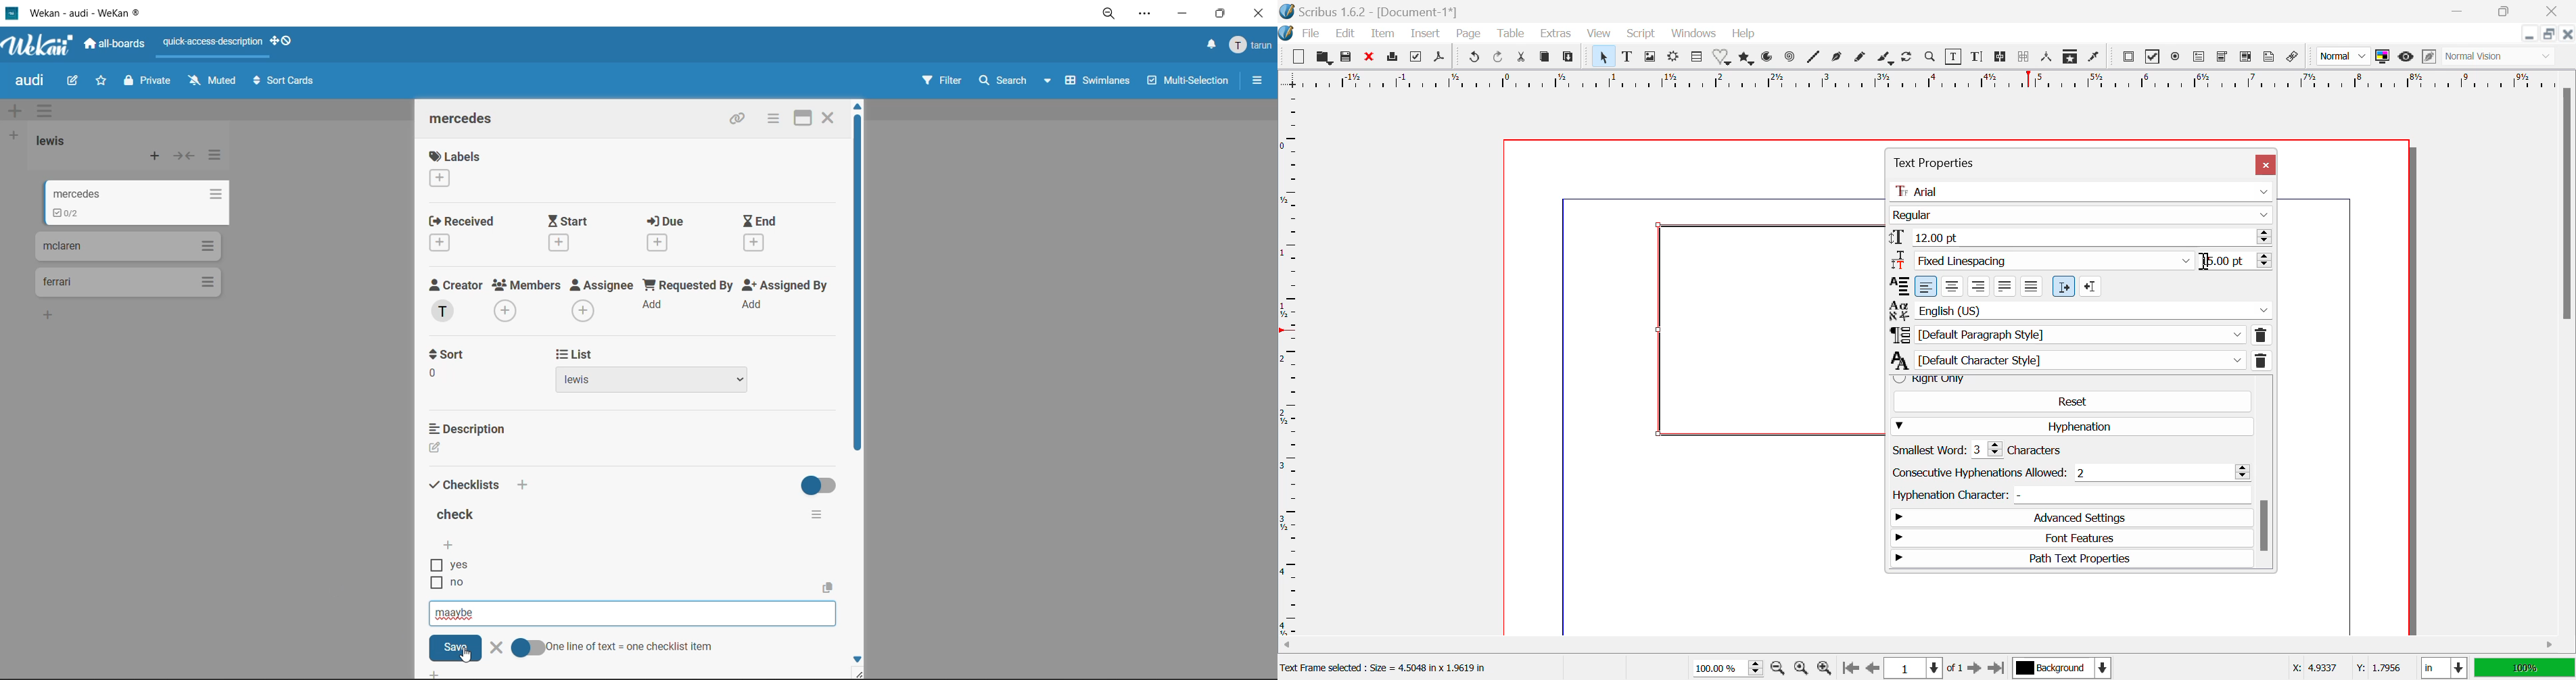 The width and height of the screenshot is (2576, 700). I want to click on Arial, so click(2084, 191).